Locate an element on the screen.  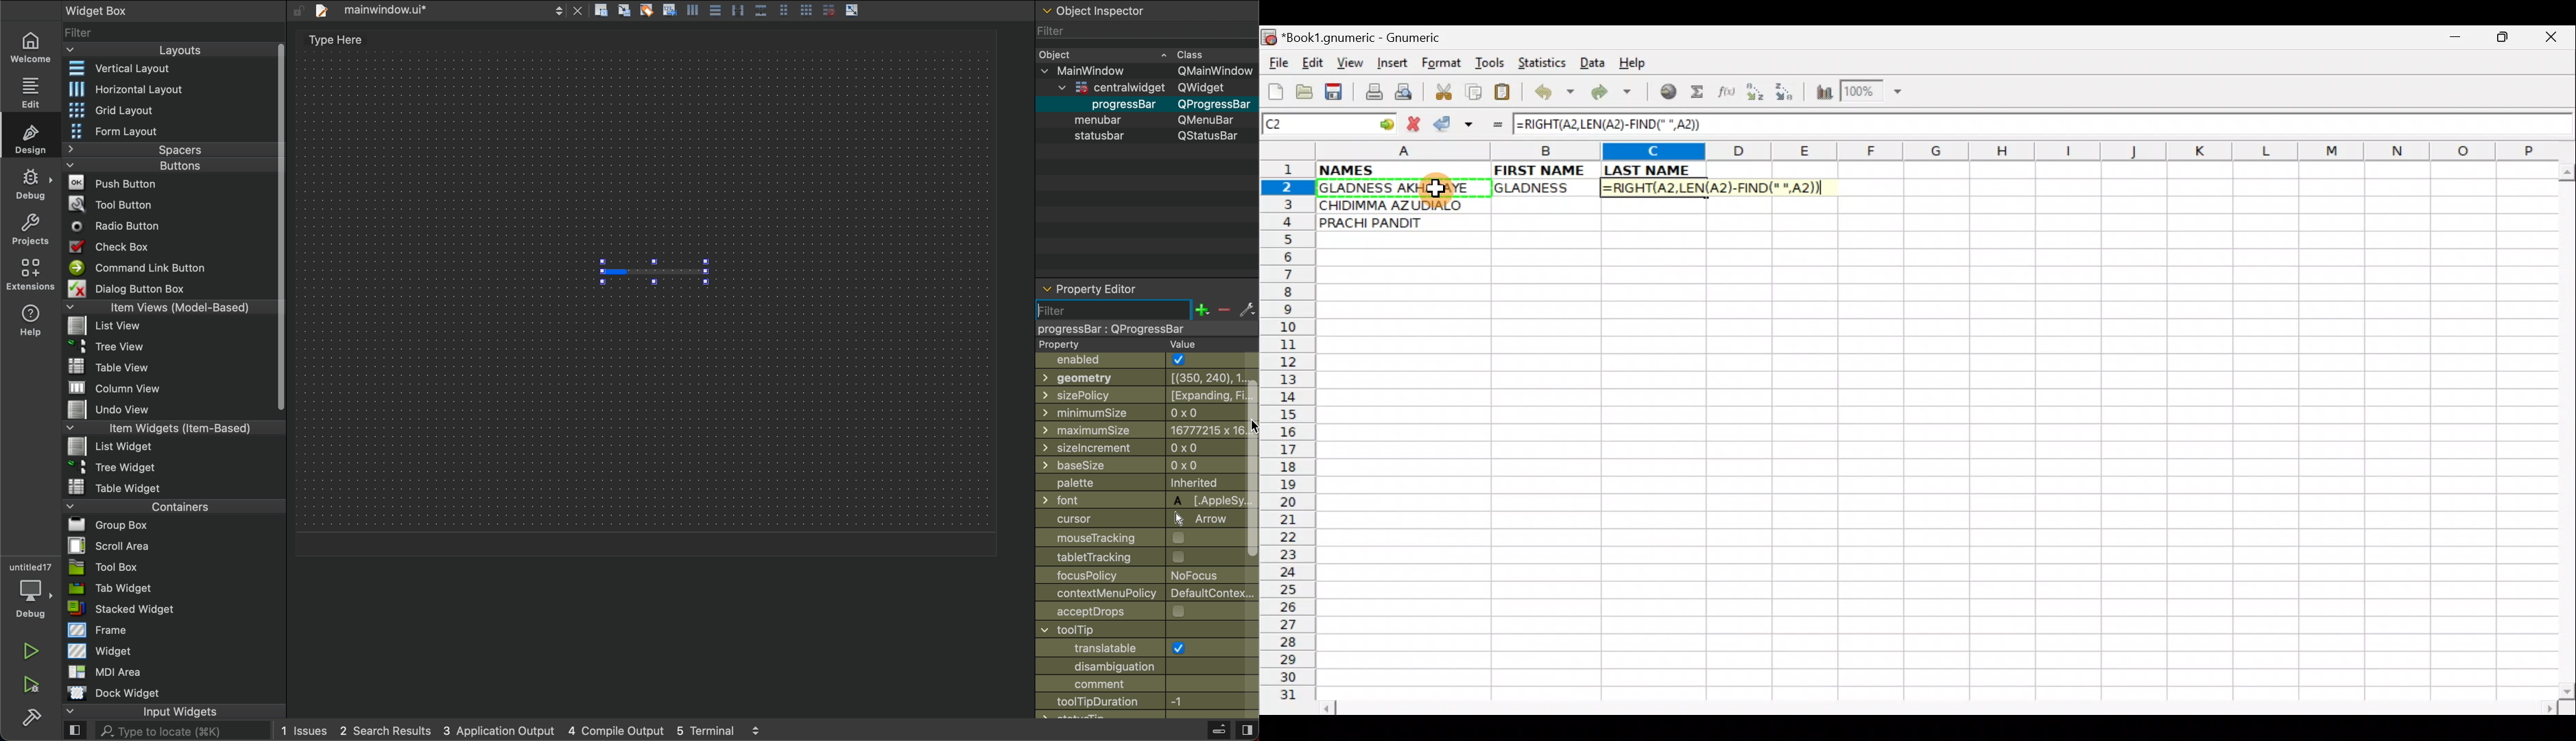
run and debug is located at coordinates (32, 685).